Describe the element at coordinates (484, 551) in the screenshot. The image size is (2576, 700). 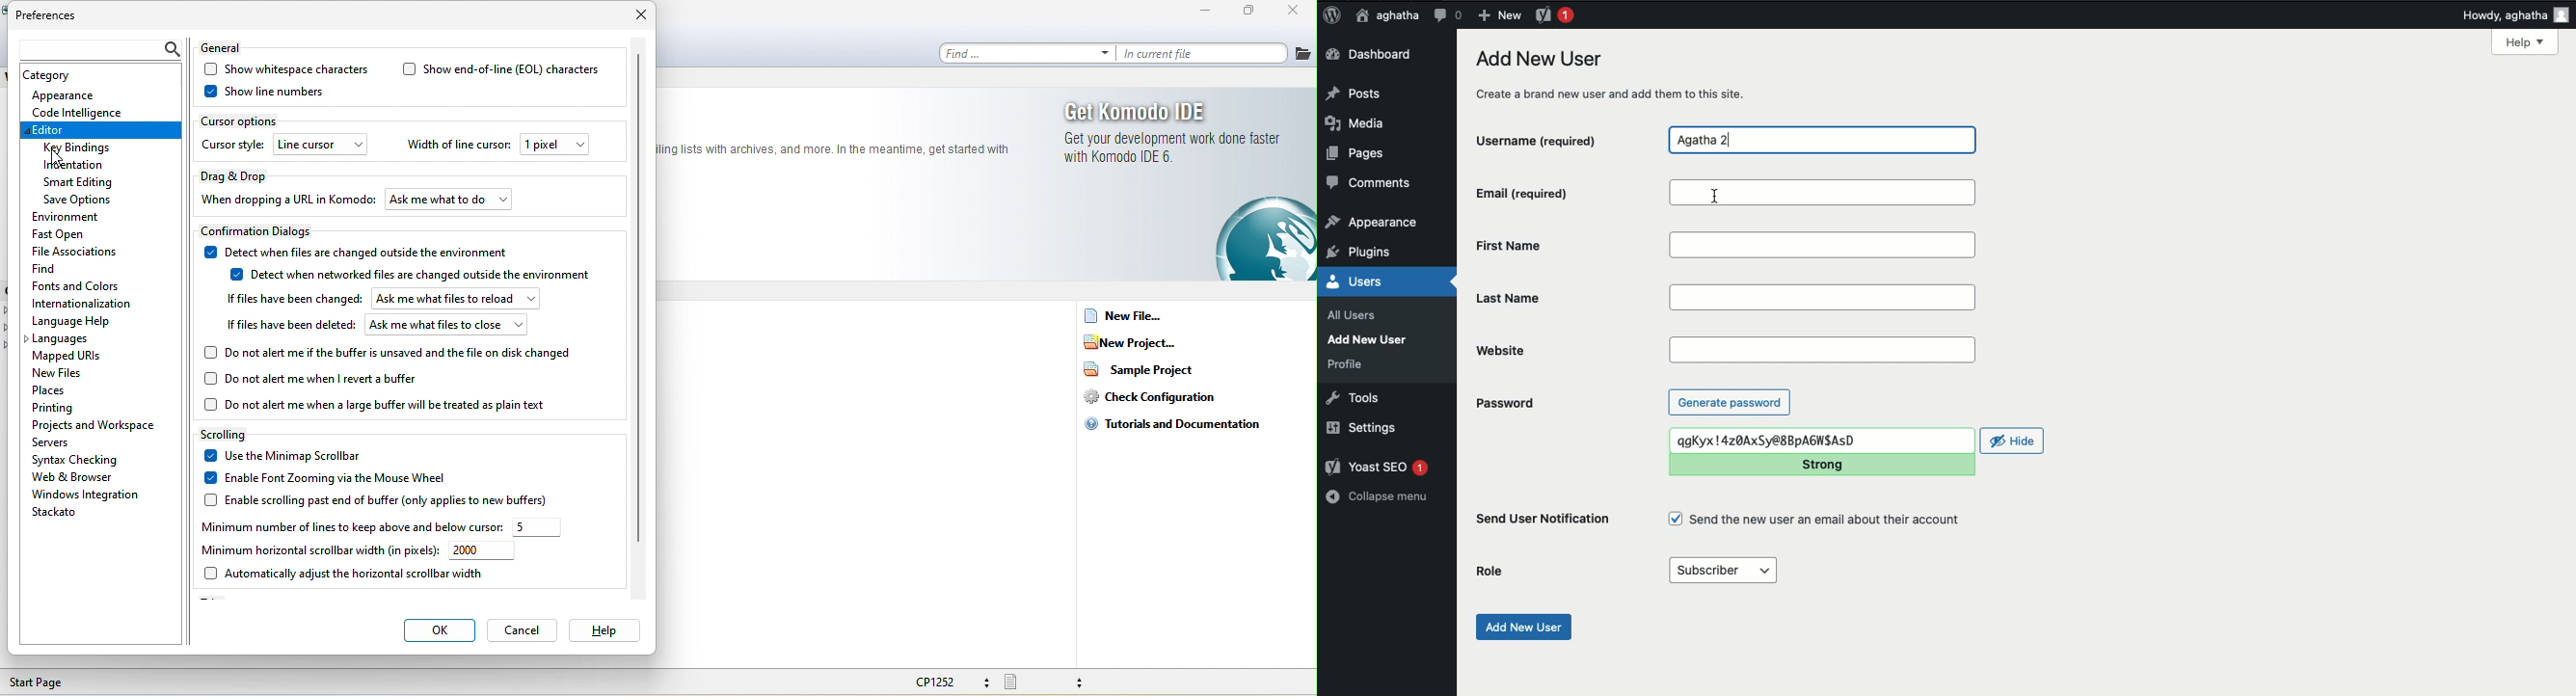
I see `2000` at that location.